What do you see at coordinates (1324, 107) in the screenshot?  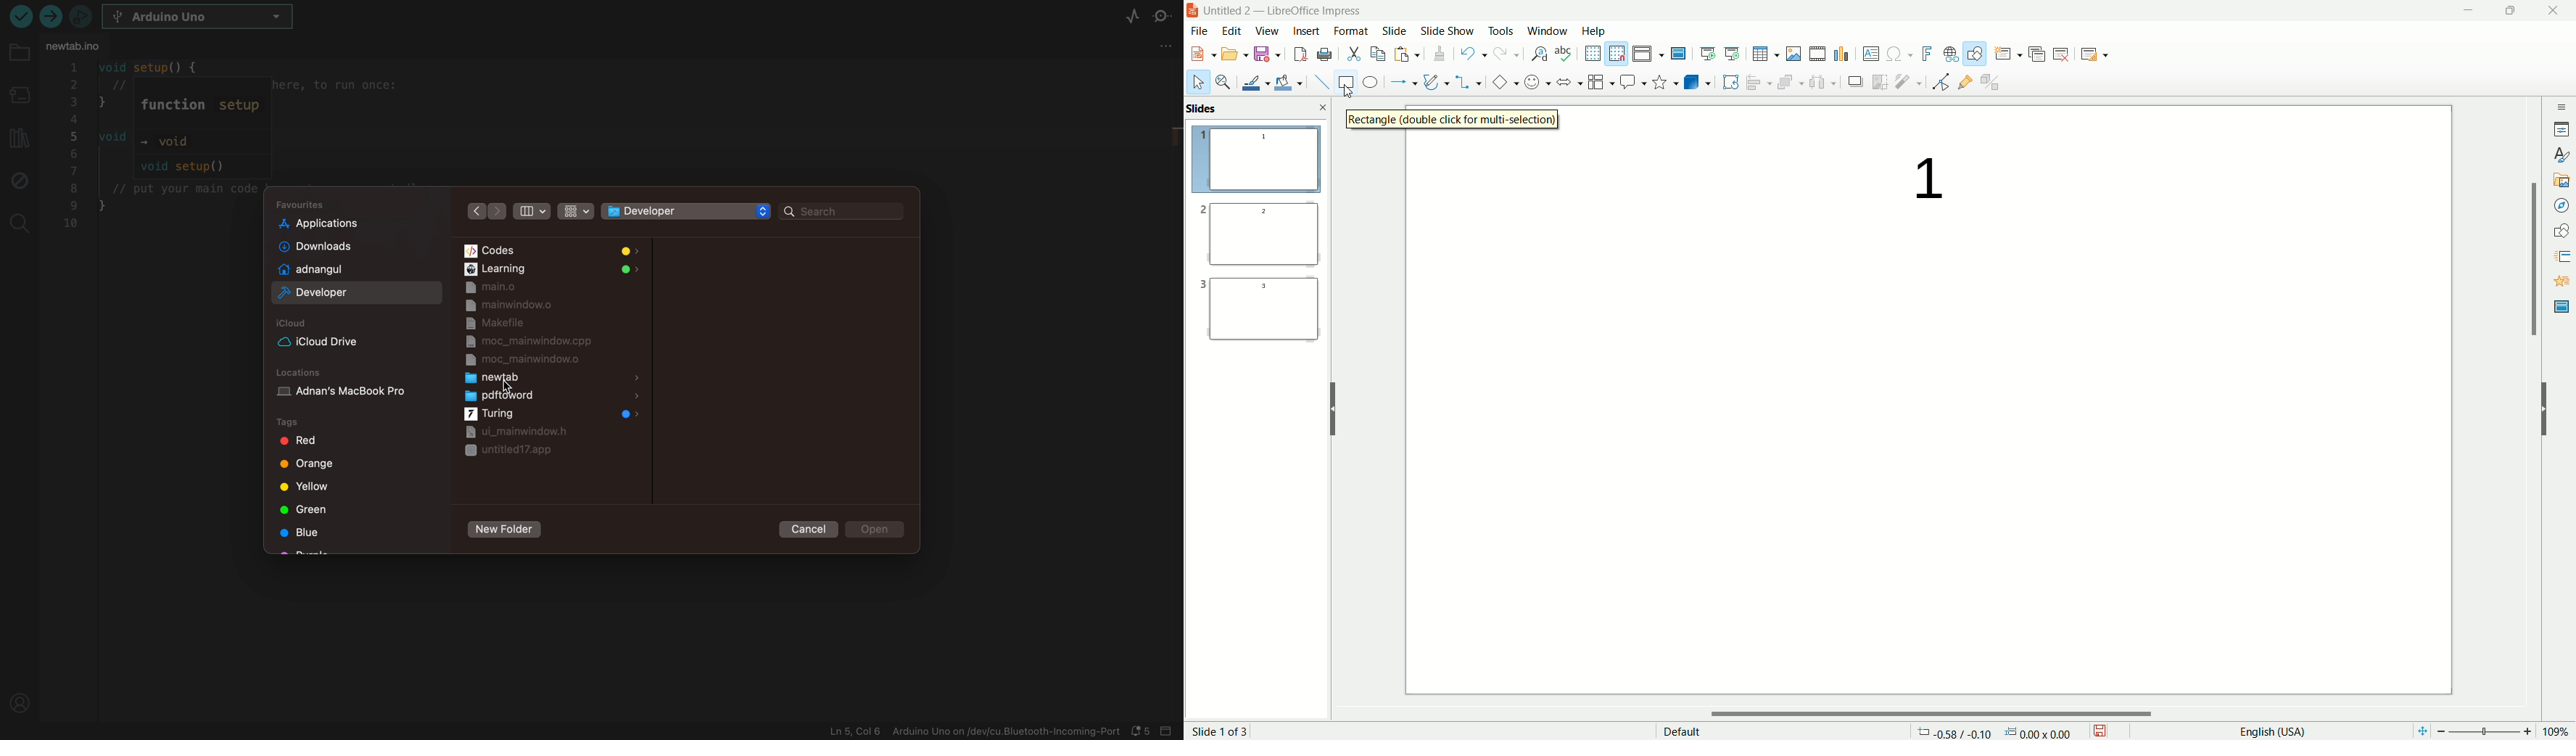 I see `close` at bounding box center [1324, 107].